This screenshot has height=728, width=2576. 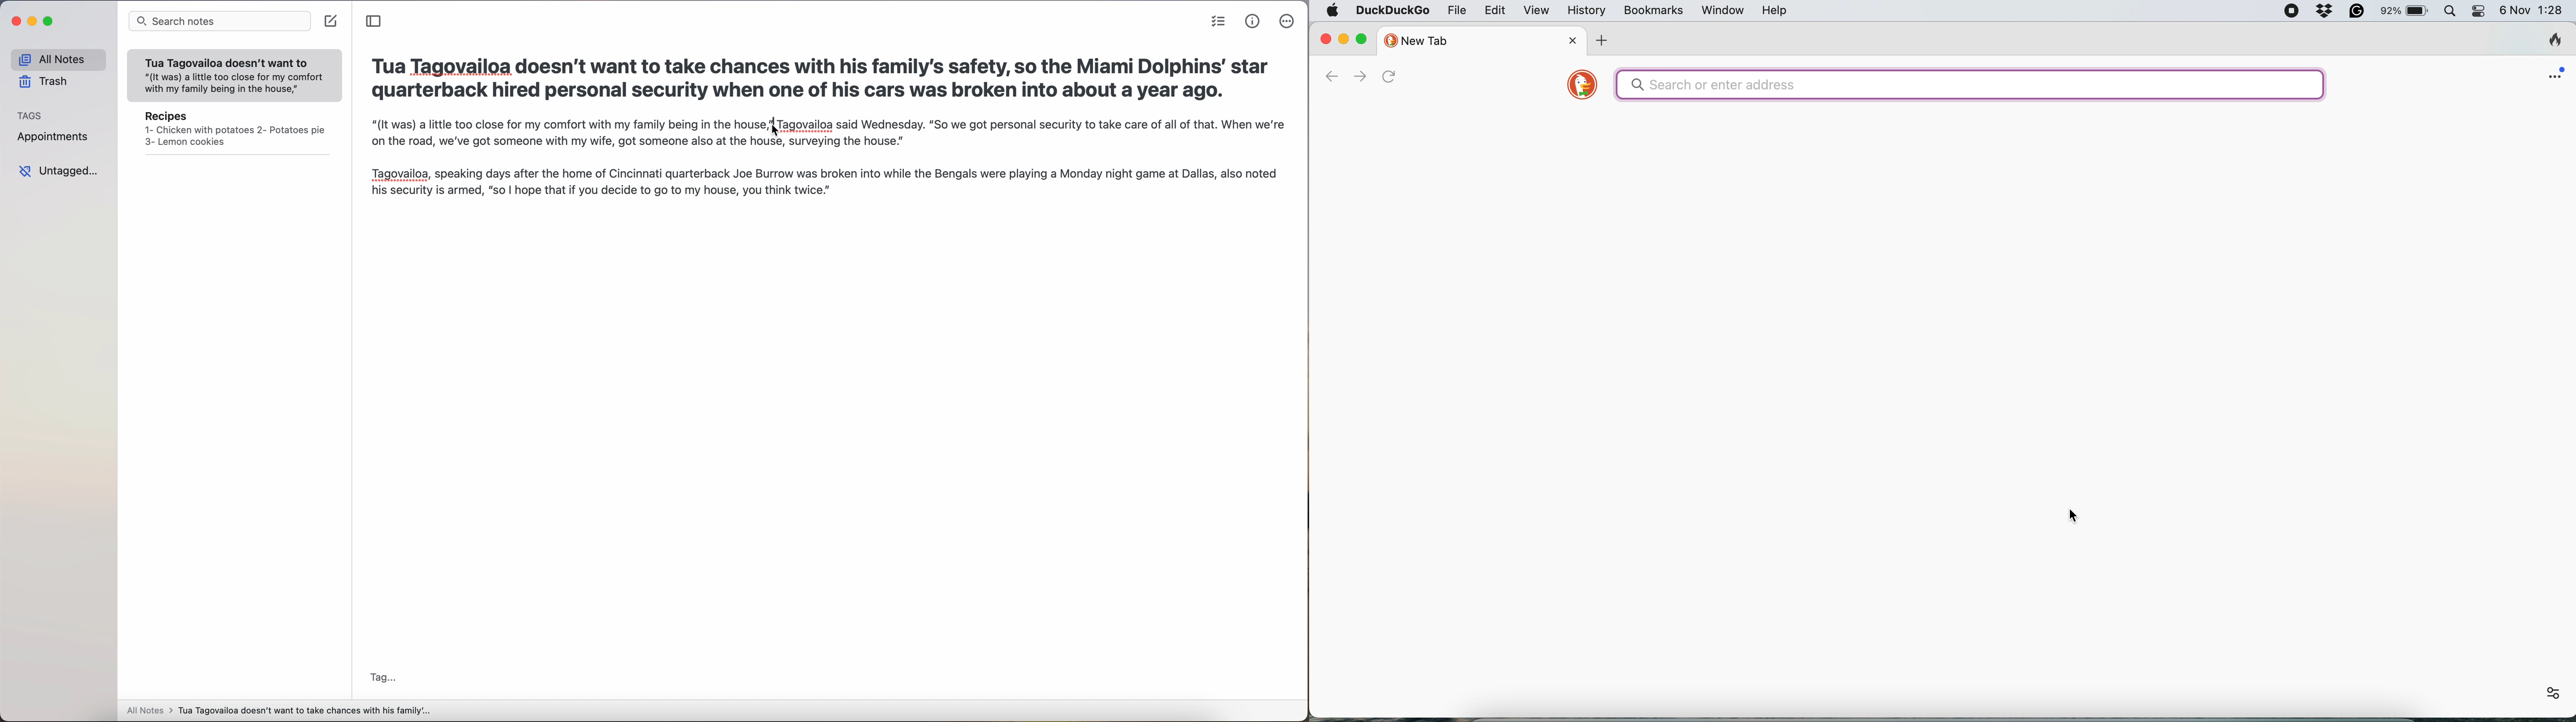 I want to click on maximize Simplenote, so click(x=48, y=21).